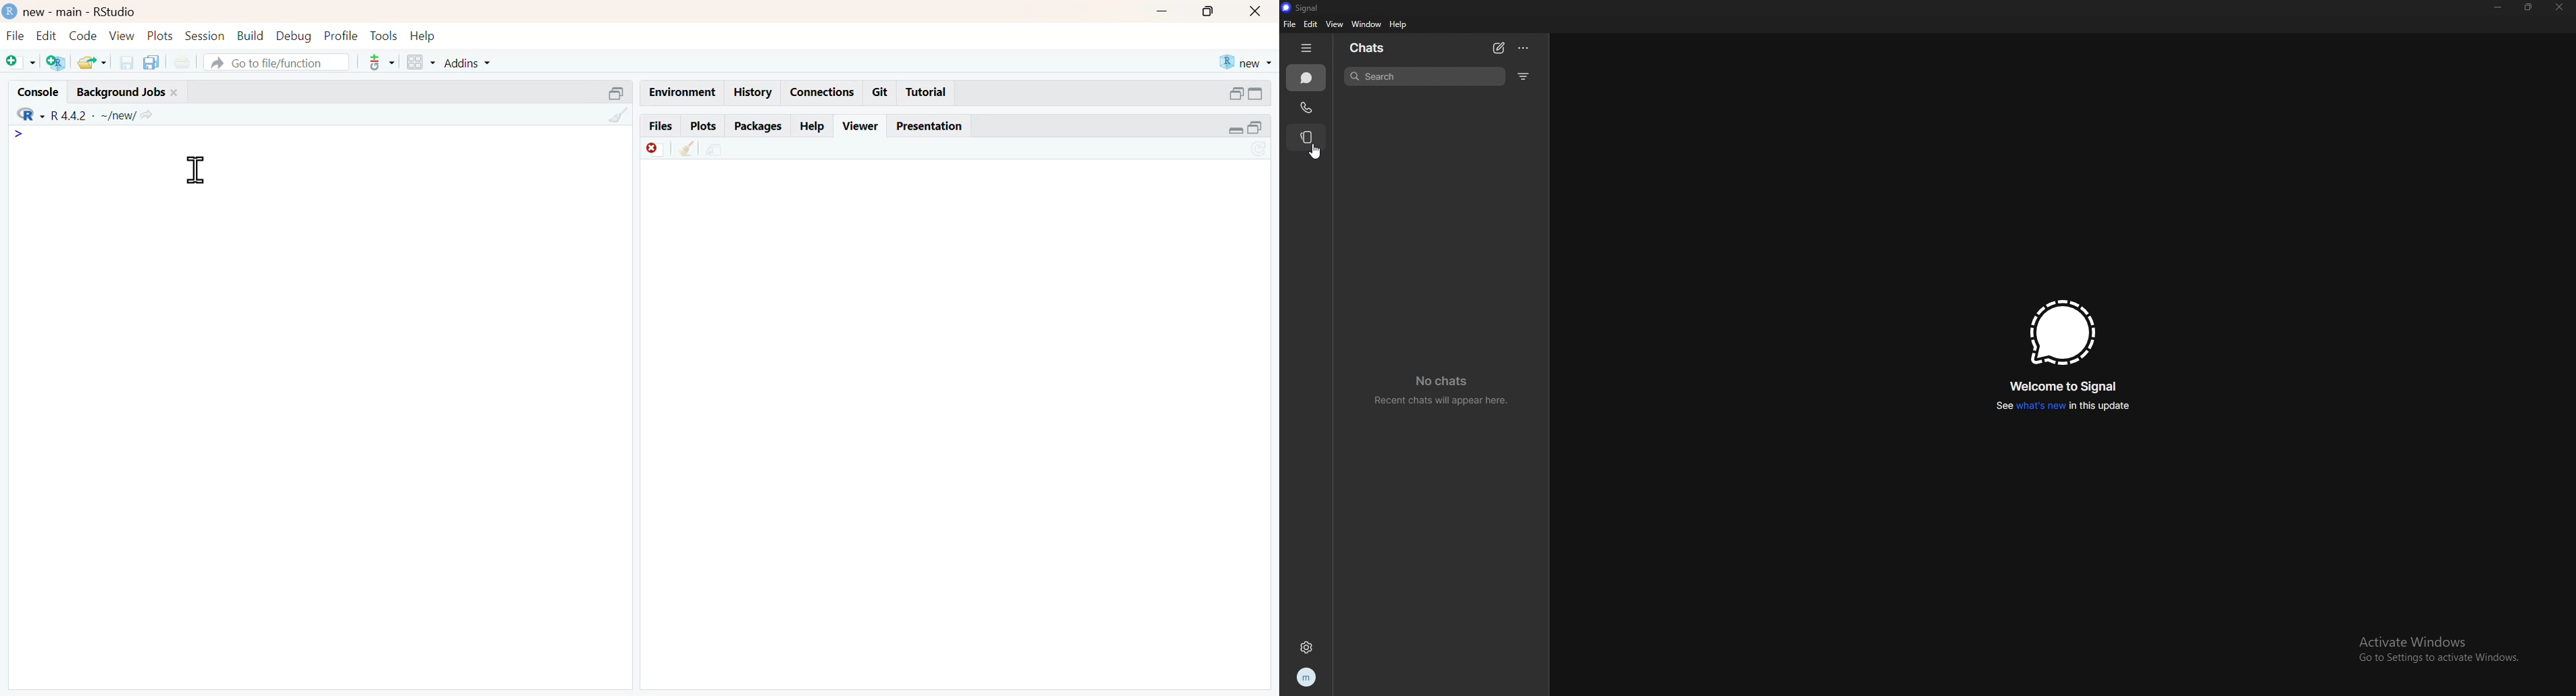 The image size is (2576, 700). What do you see at coordinates (1162, 12) in the screenshot?
I see `minimise` at bounding box center [1162, 12].